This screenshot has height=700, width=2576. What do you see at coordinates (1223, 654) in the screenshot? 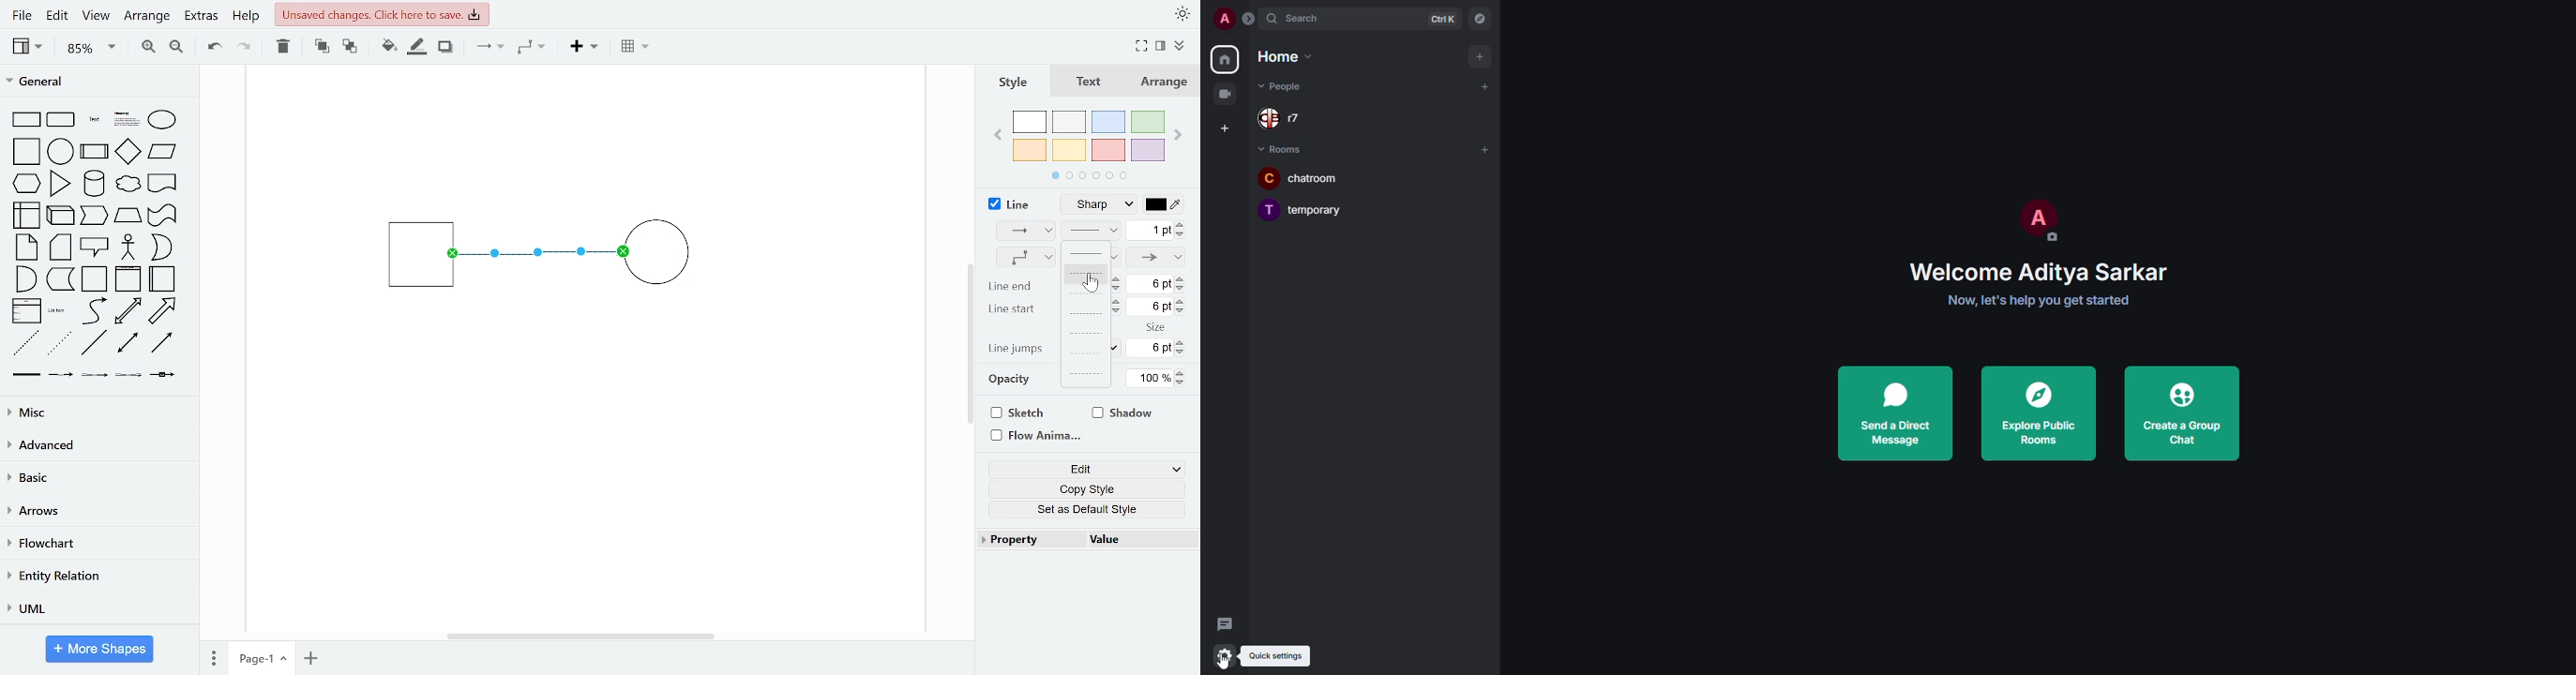
I see `quick settings` at bounding box center [1223, 654].